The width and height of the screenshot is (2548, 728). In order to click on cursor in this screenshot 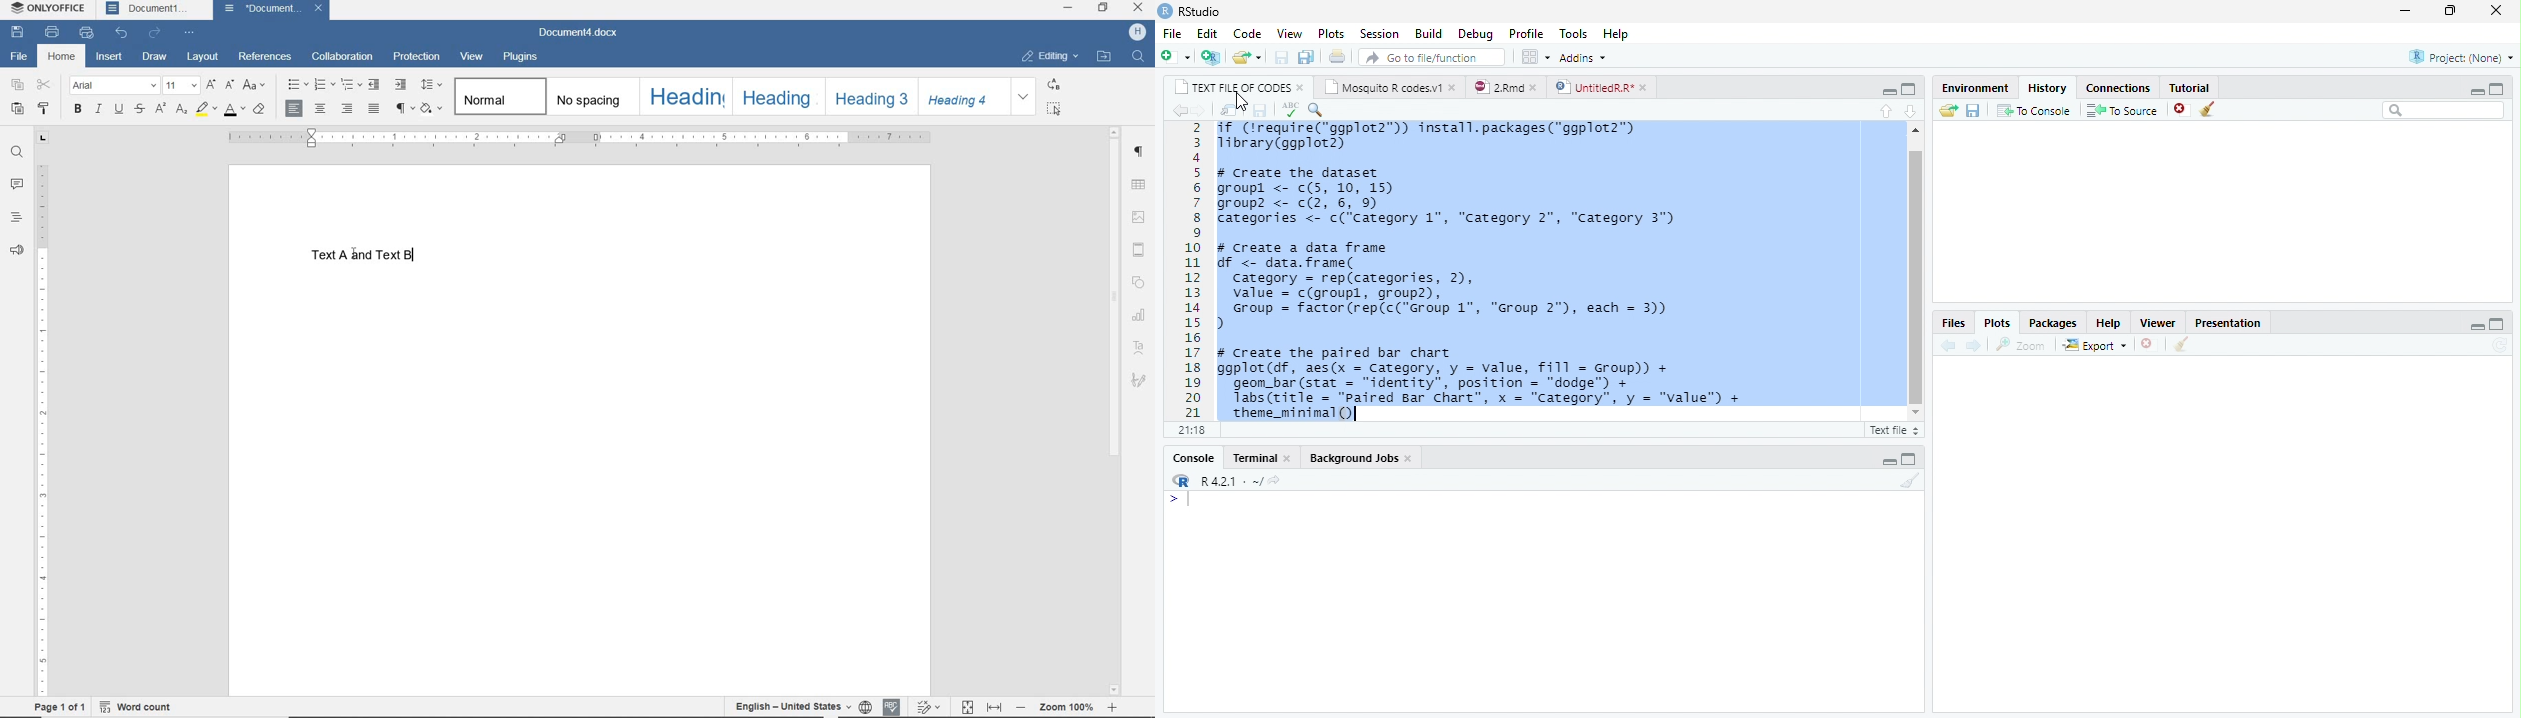, I will do `click(1241, 101)`.